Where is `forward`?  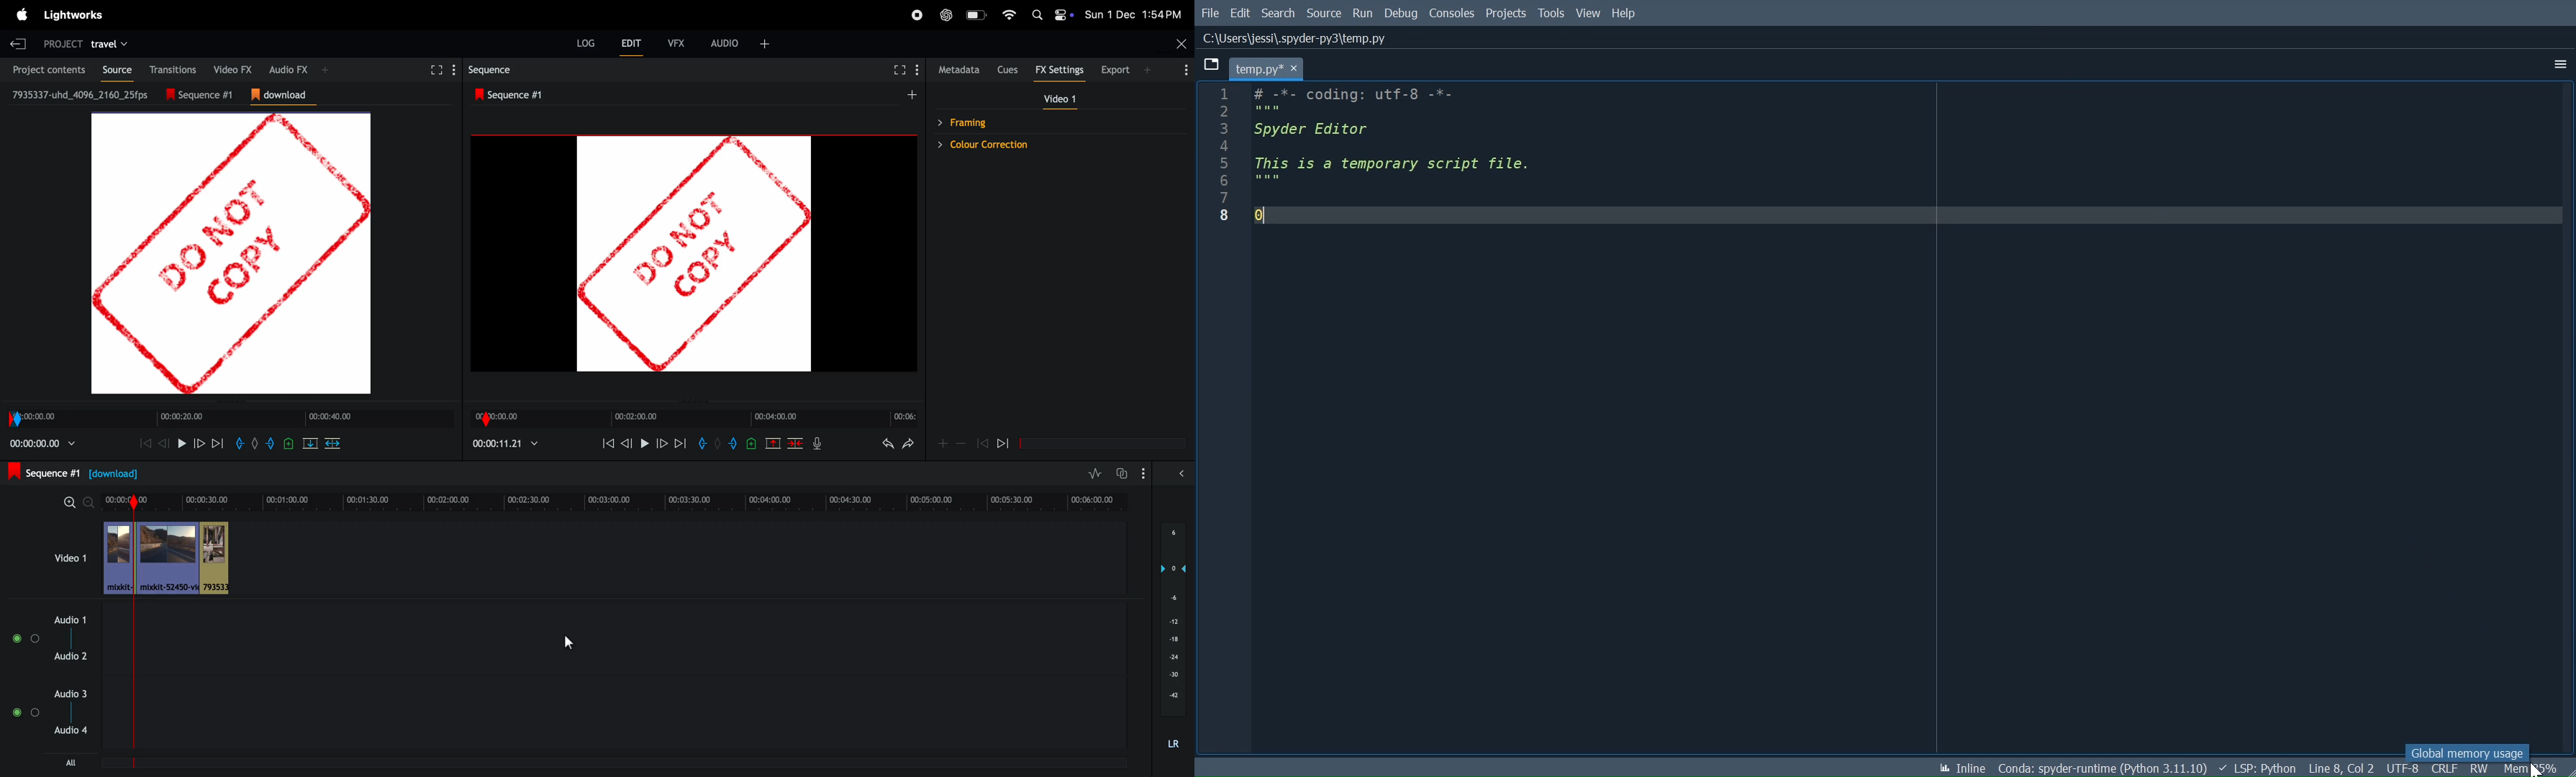 forward is located at coordinates (199, 443).